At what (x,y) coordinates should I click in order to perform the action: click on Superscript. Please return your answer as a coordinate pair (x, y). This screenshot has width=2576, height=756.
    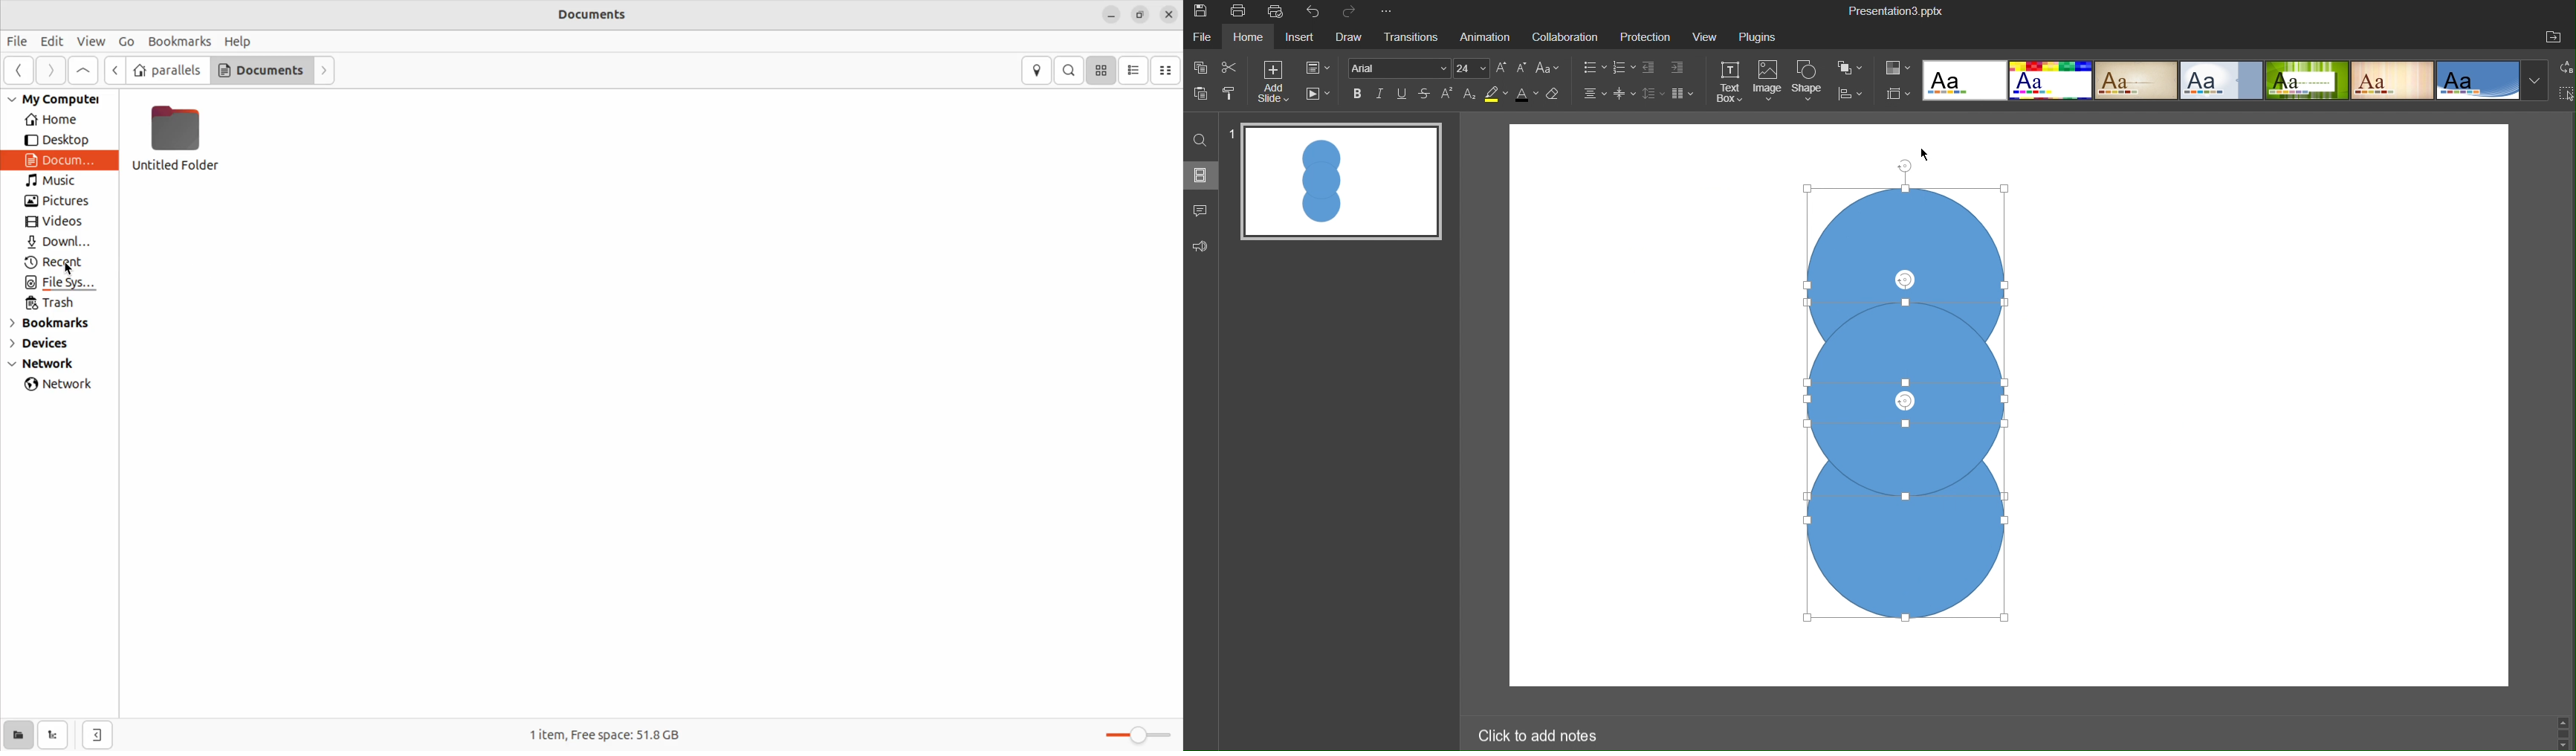
    Looking at the image, I should click on (1449, 94).